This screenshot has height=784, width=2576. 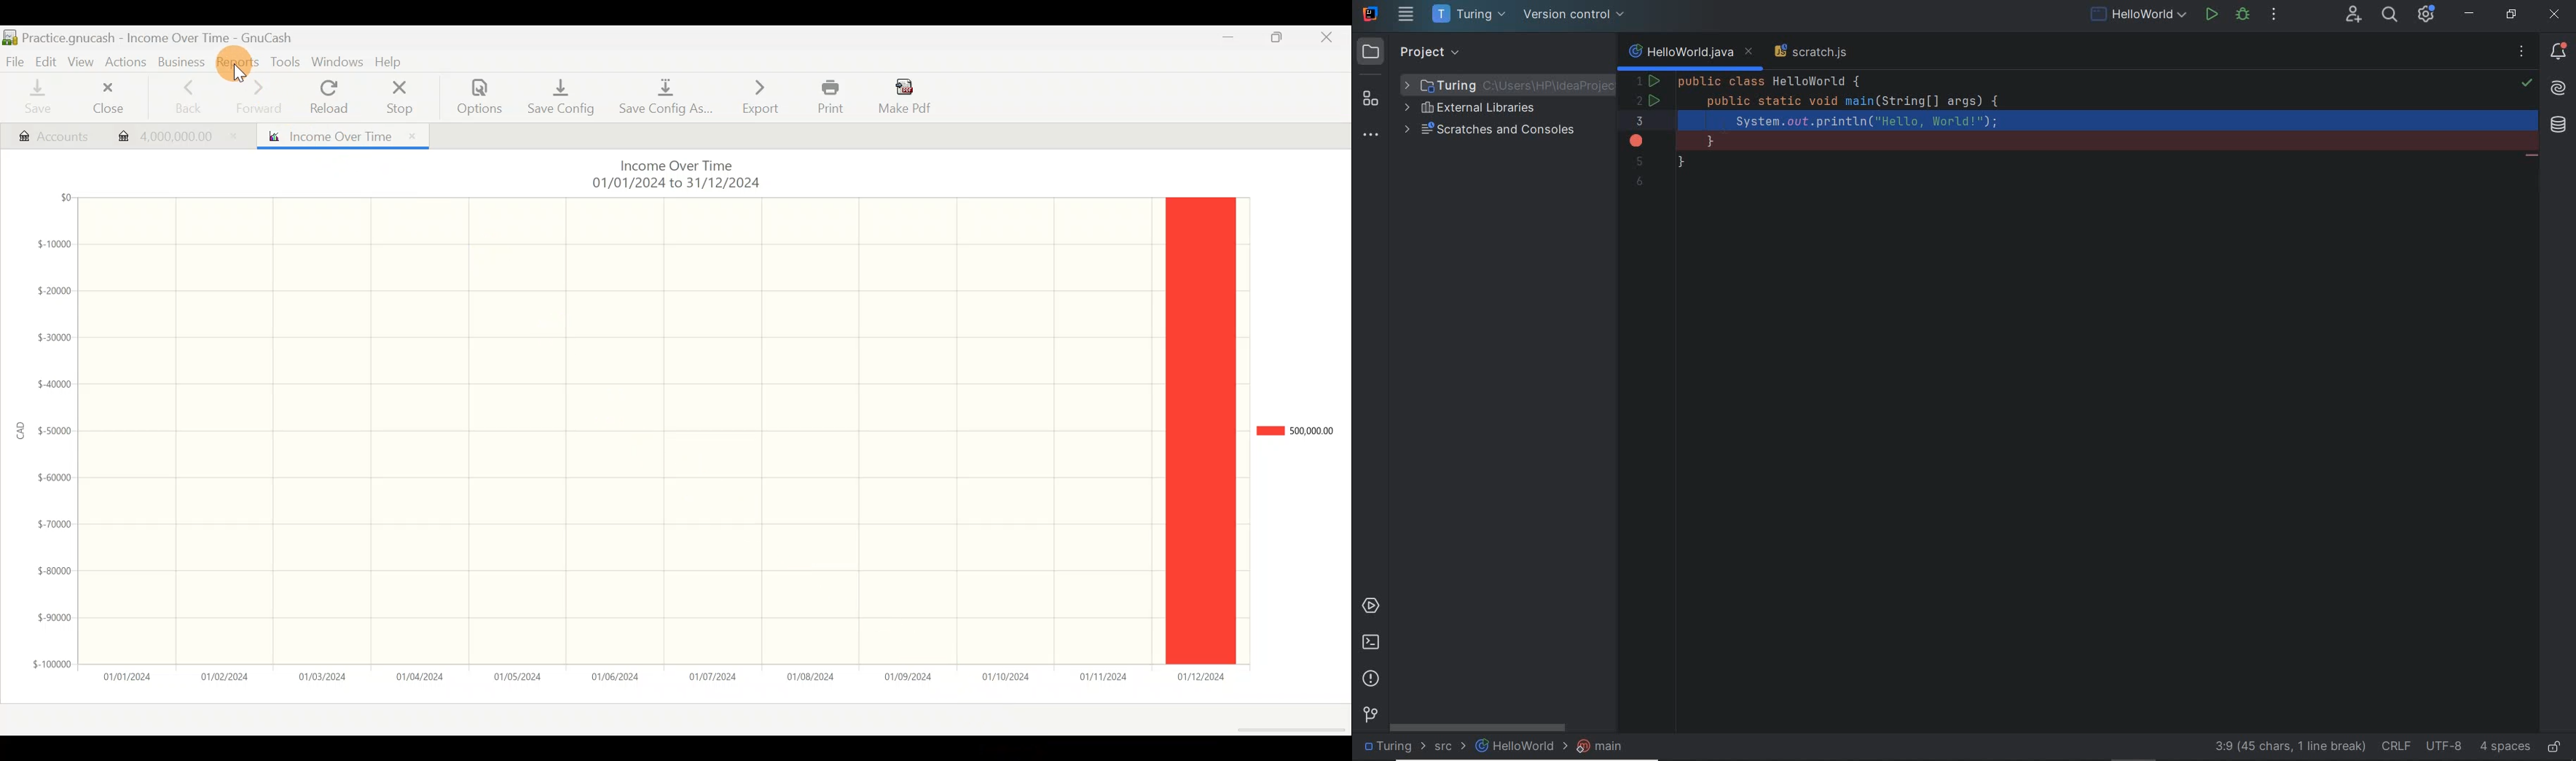 I want to click on Save, so click(x=37, y=99).